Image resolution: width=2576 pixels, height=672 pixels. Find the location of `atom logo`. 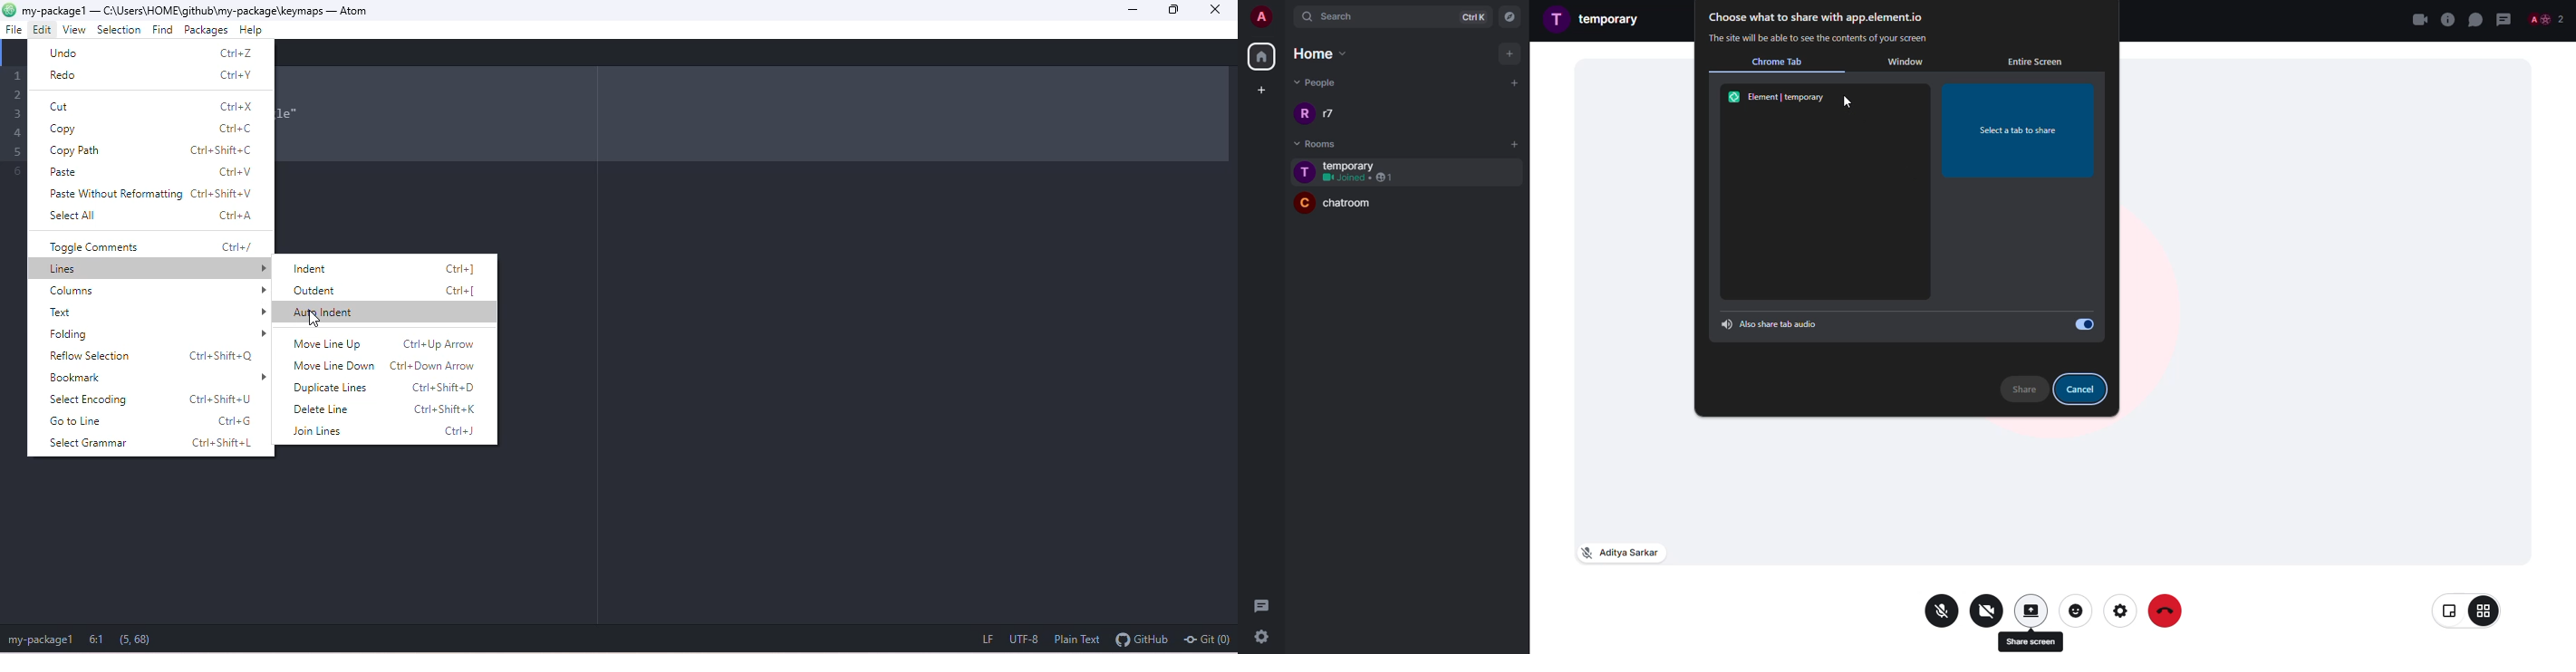

atom logo is located at coordinates (10, 11).